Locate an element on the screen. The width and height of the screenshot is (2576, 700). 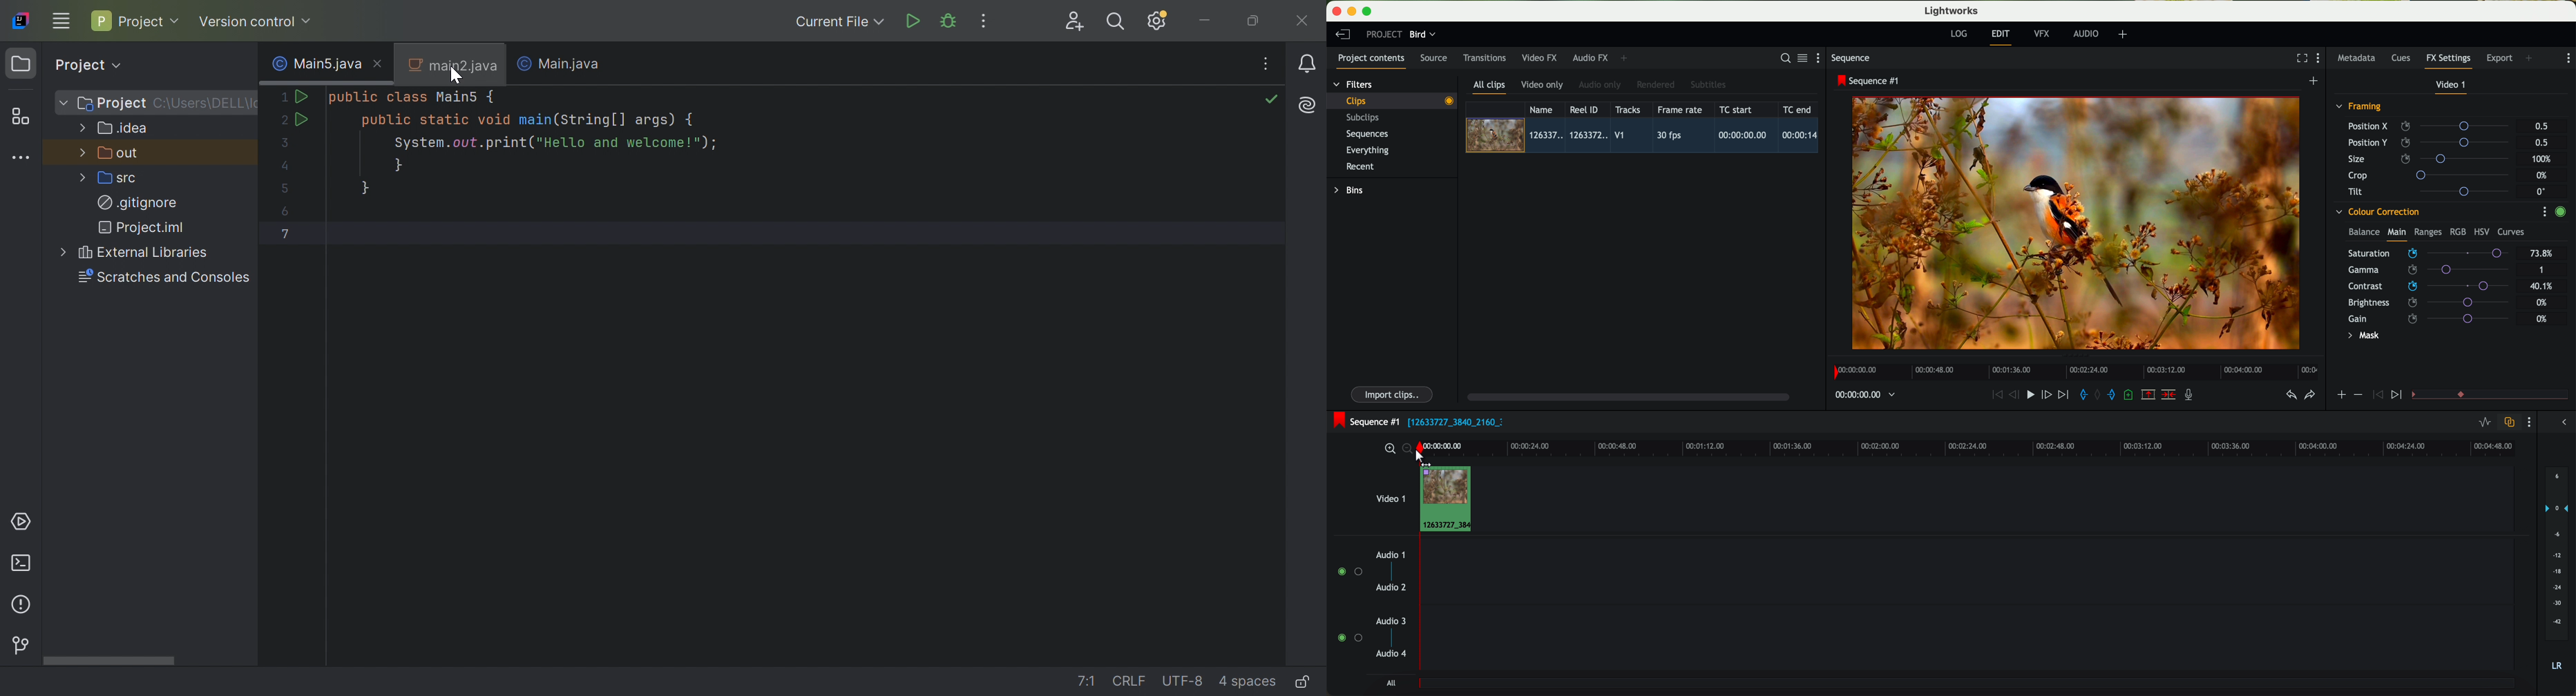
timeline is located at coordinates (1860, 396).